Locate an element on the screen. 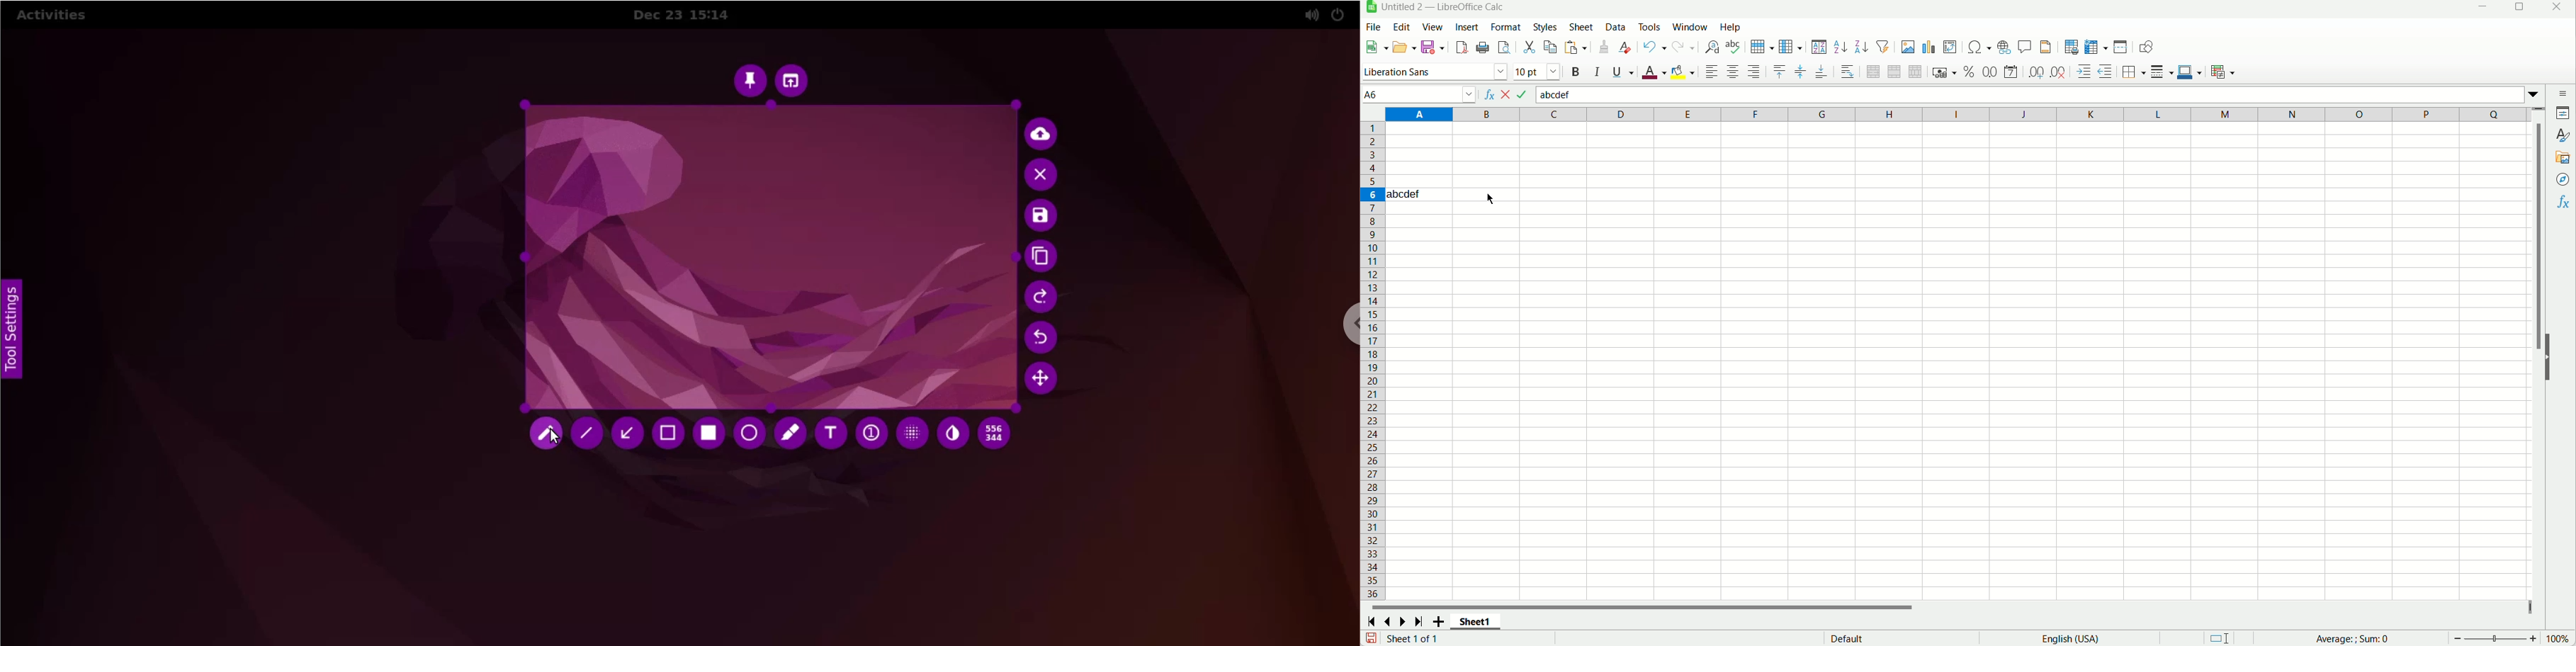 This screenshot has height=672, width=2576. chrome options is located at coordinates (1340, 322).